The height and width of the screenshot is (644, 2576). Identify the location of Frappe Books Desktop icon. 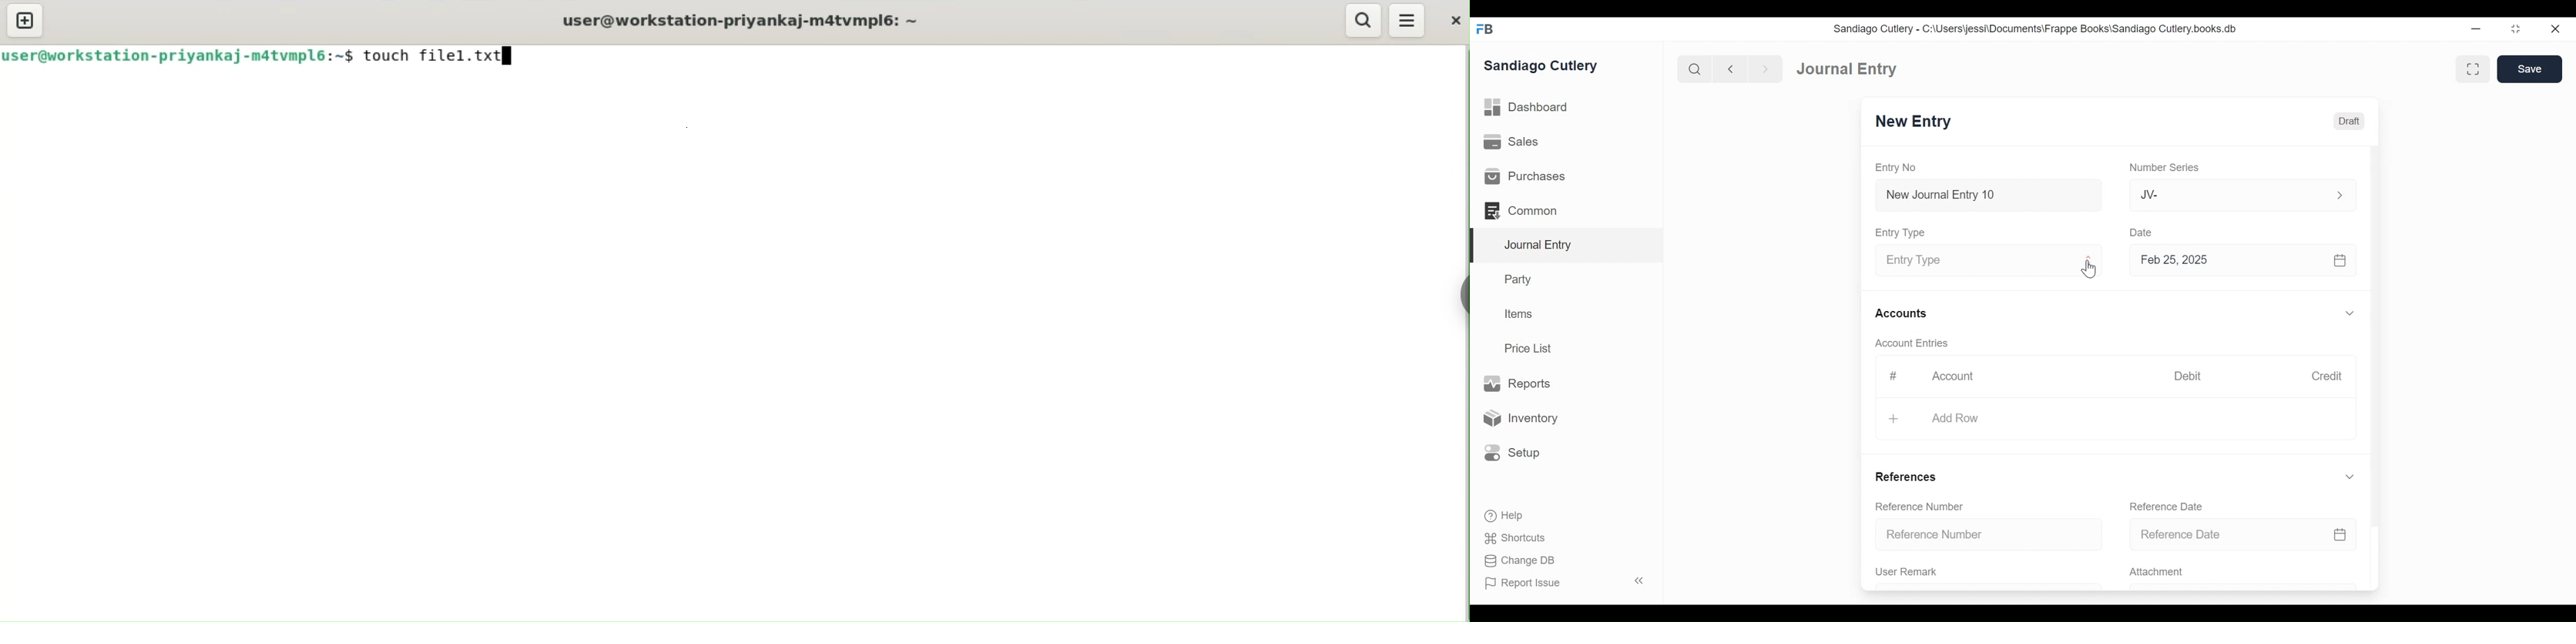
(1484, 29).